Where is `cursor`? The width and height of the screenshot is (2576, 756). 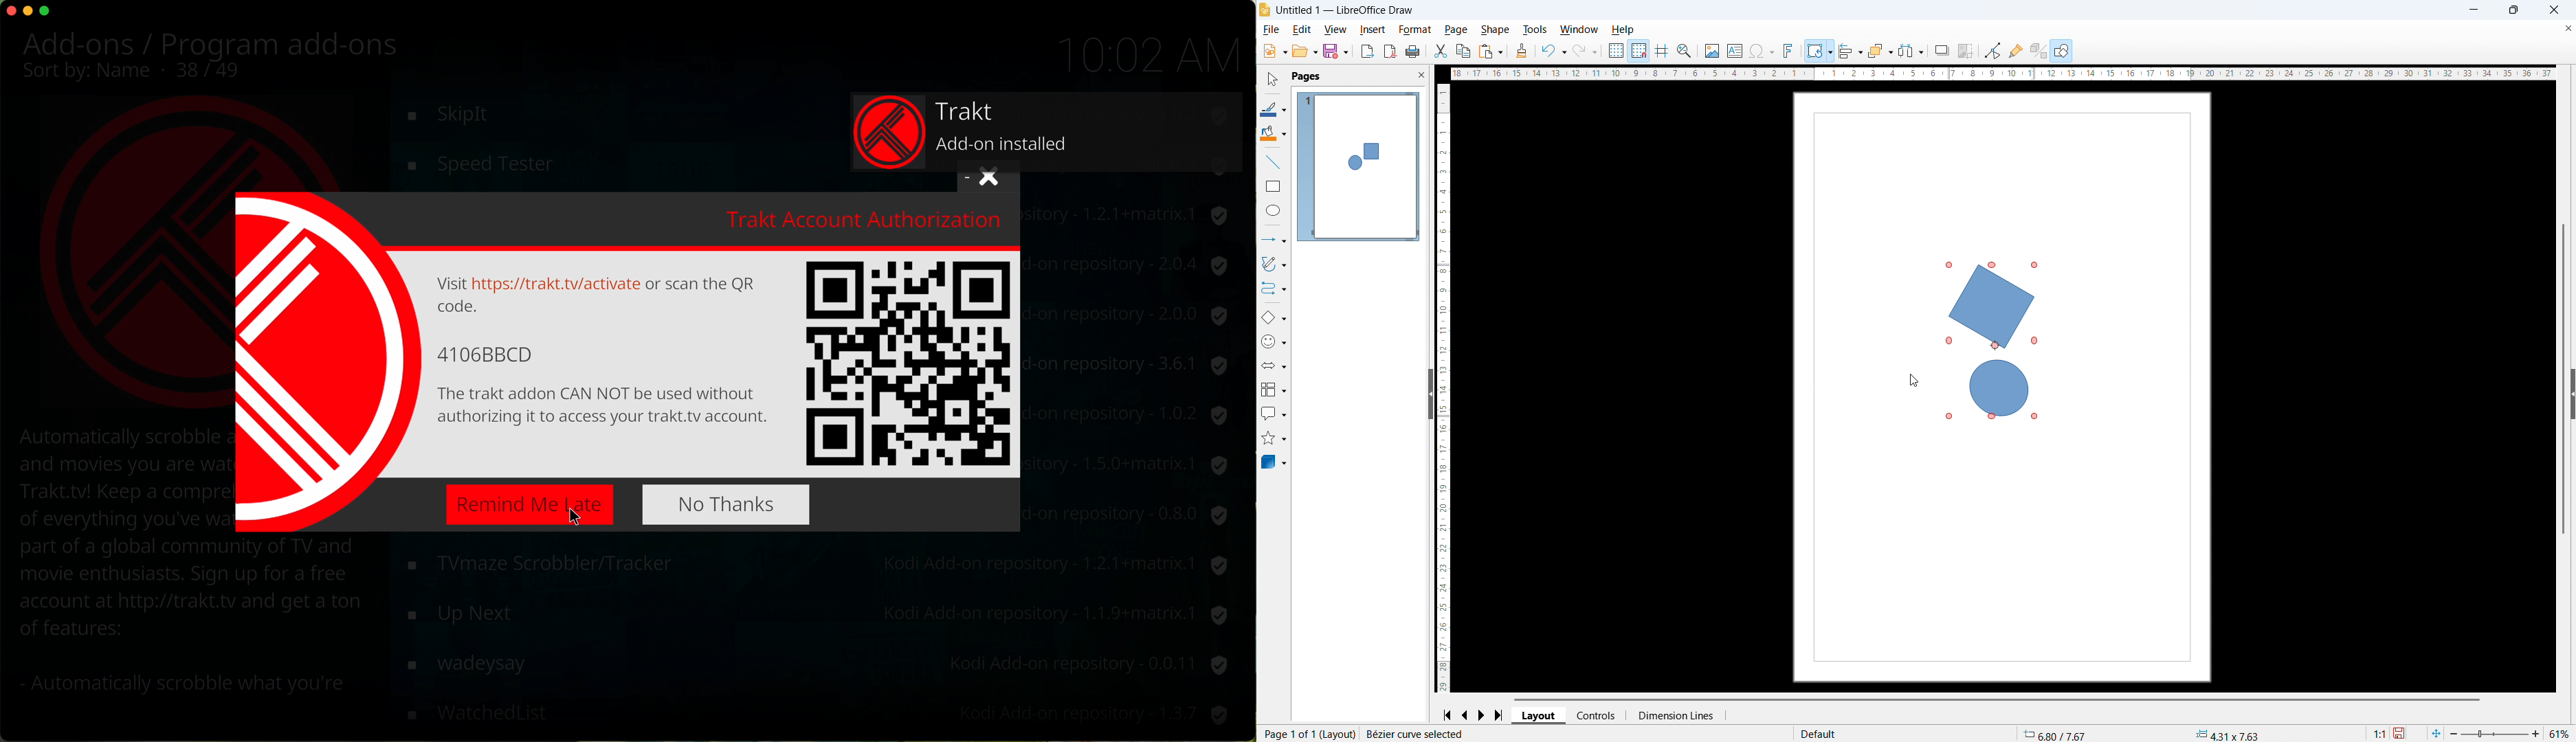 cursor is located at coordinates (582, 522).